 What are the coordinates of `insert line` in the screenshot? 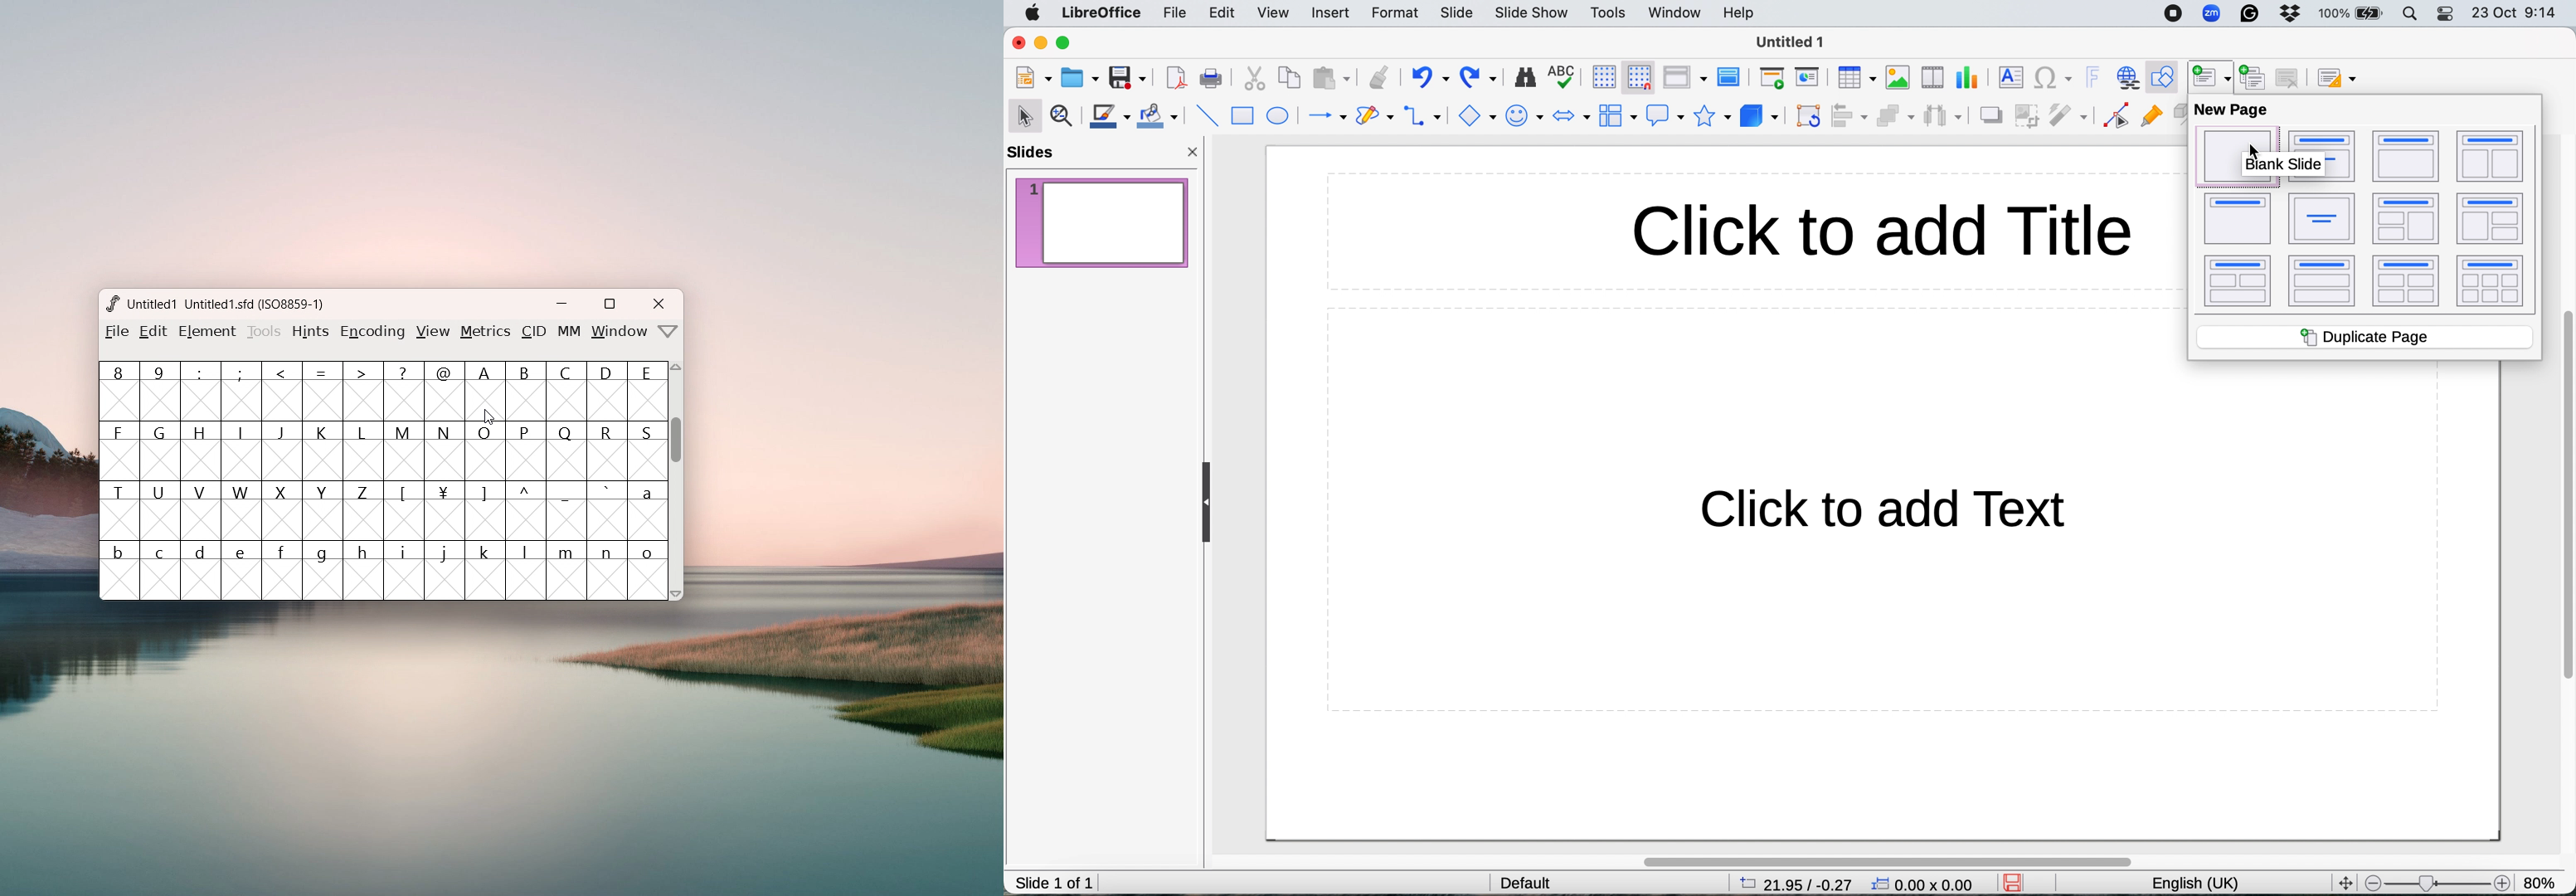 It's located at (1205, 115).